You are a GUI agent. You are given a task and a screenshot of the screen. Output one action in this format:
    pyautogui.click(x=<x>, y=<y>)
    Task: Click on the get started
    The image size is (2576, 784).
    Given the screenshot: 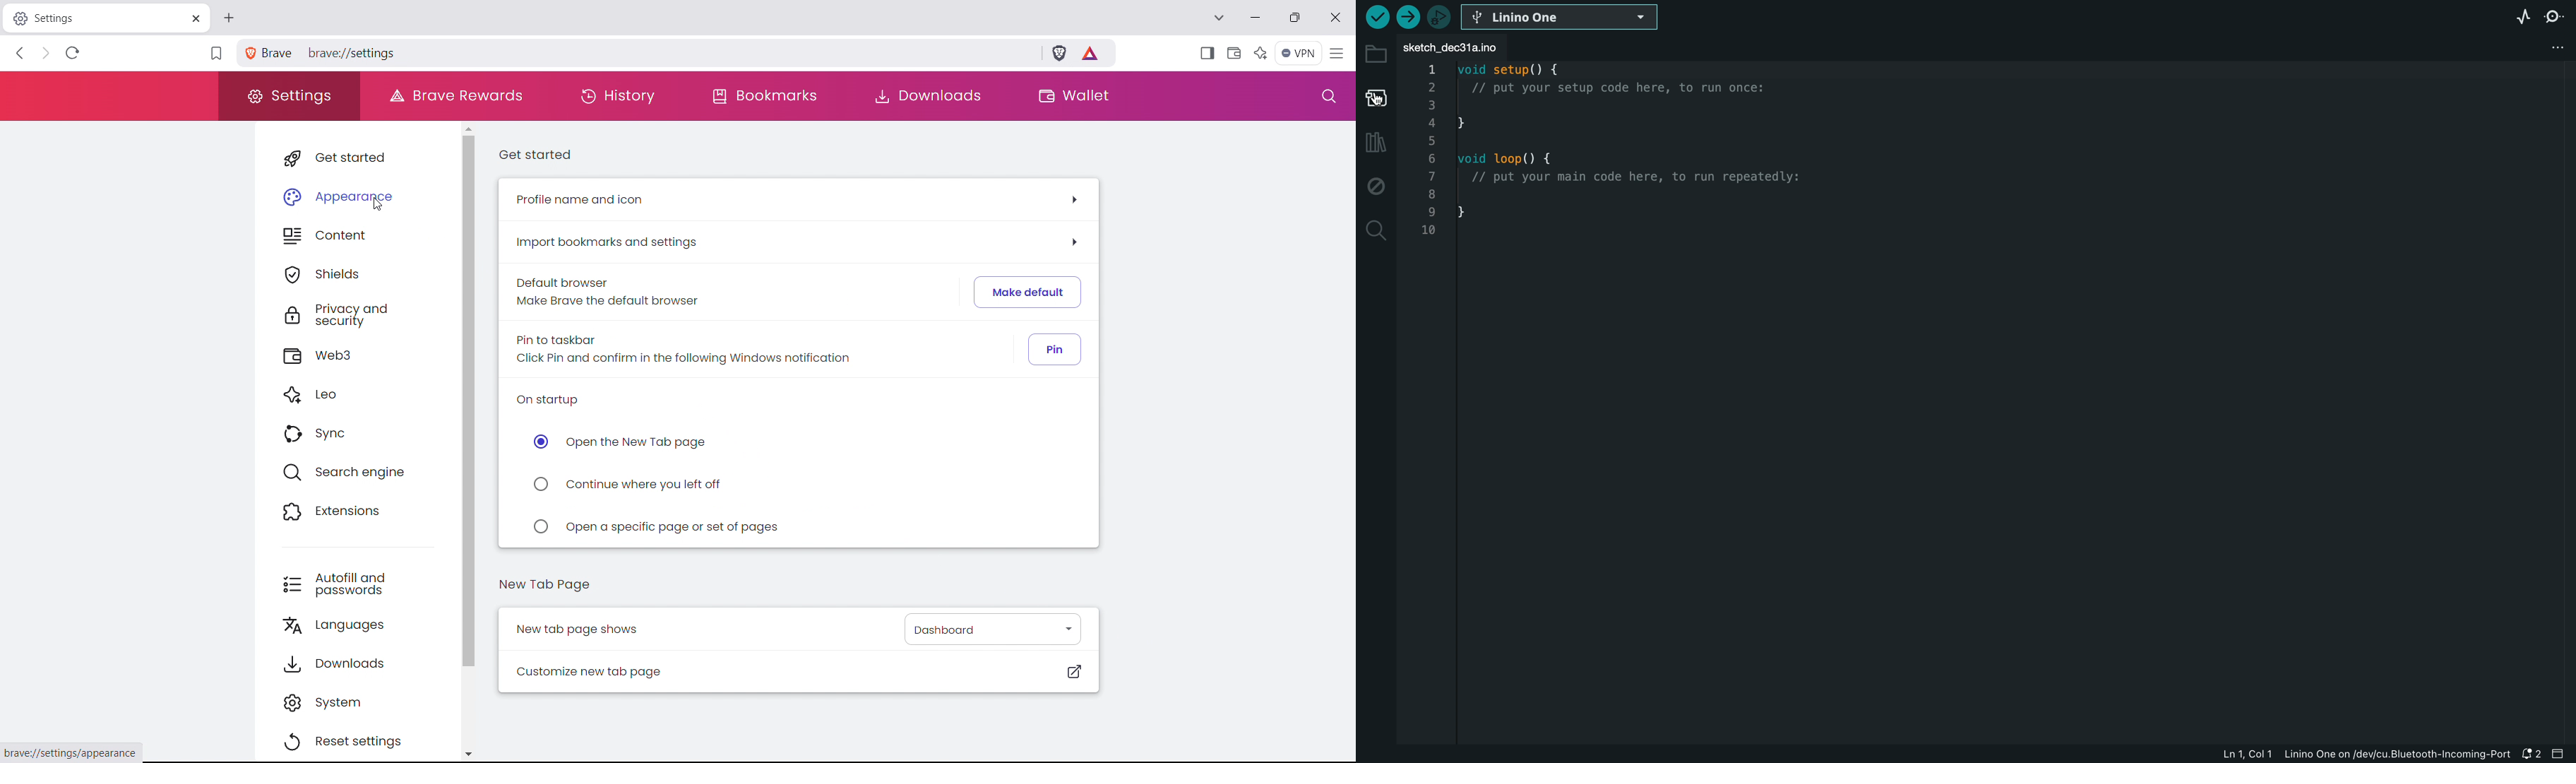 What is the action you would take?
    pyautogui.click(x=536, y=154)
    